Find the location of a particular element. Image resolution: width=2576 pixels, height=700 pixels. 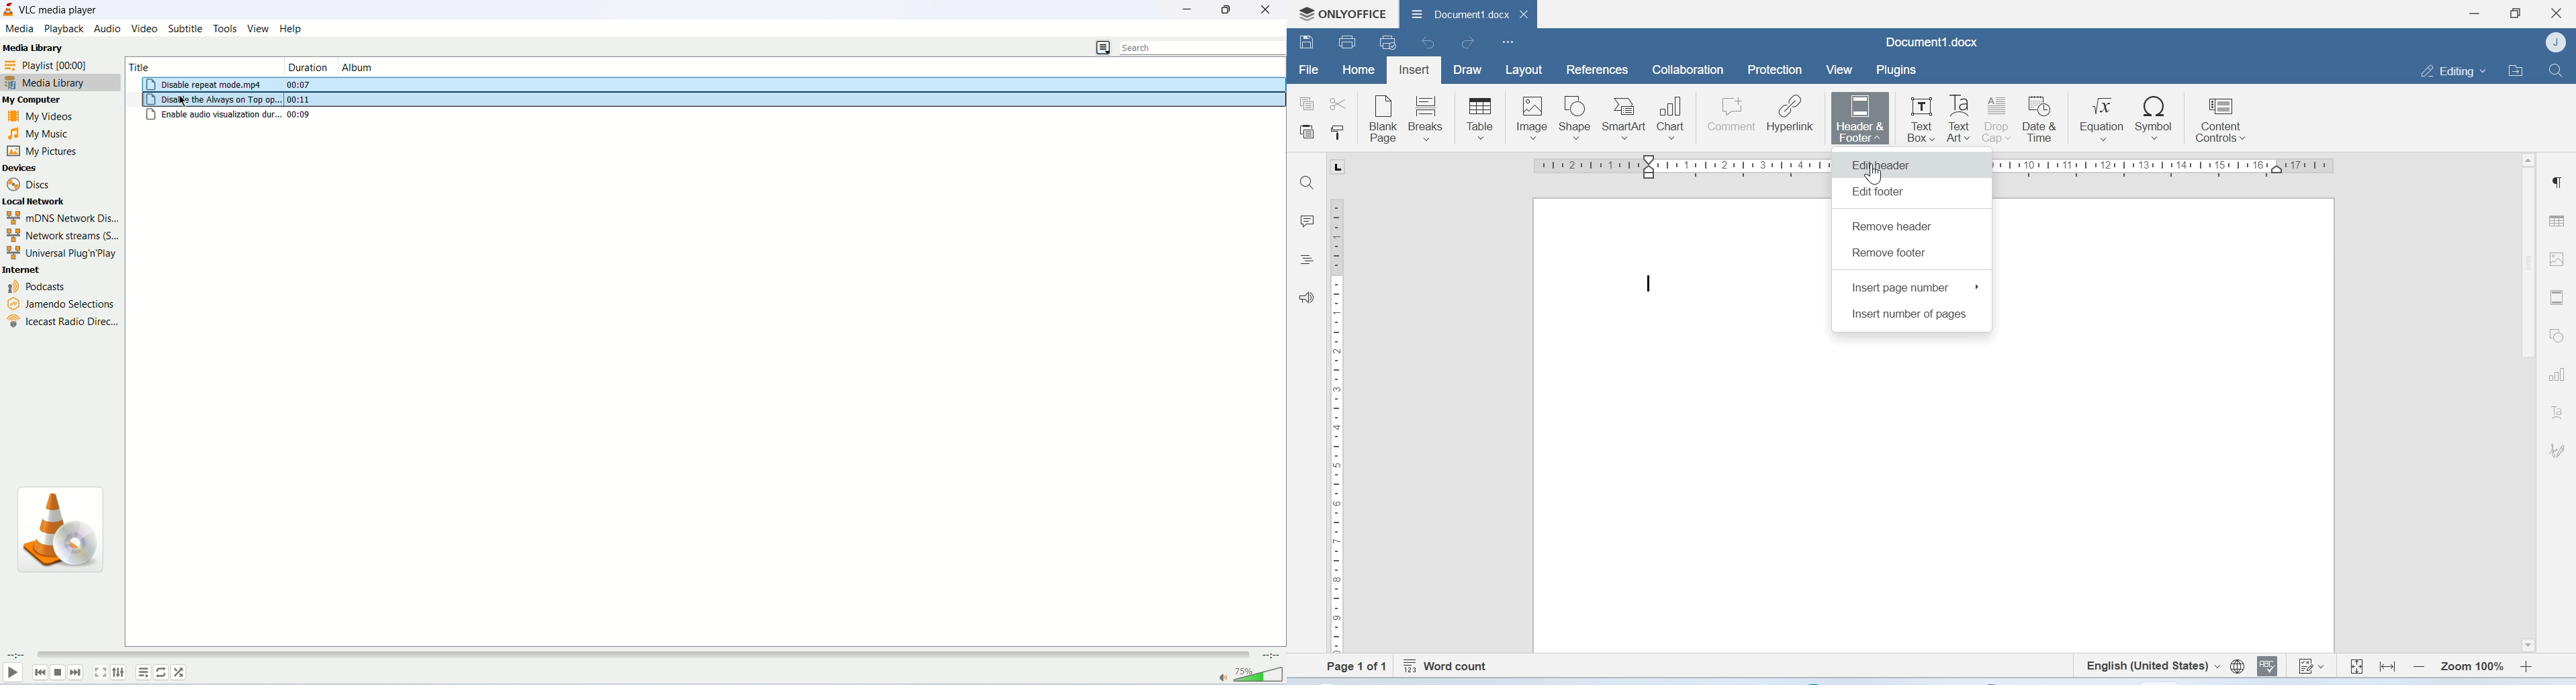

Paste is located at coordinates (1307, 133).